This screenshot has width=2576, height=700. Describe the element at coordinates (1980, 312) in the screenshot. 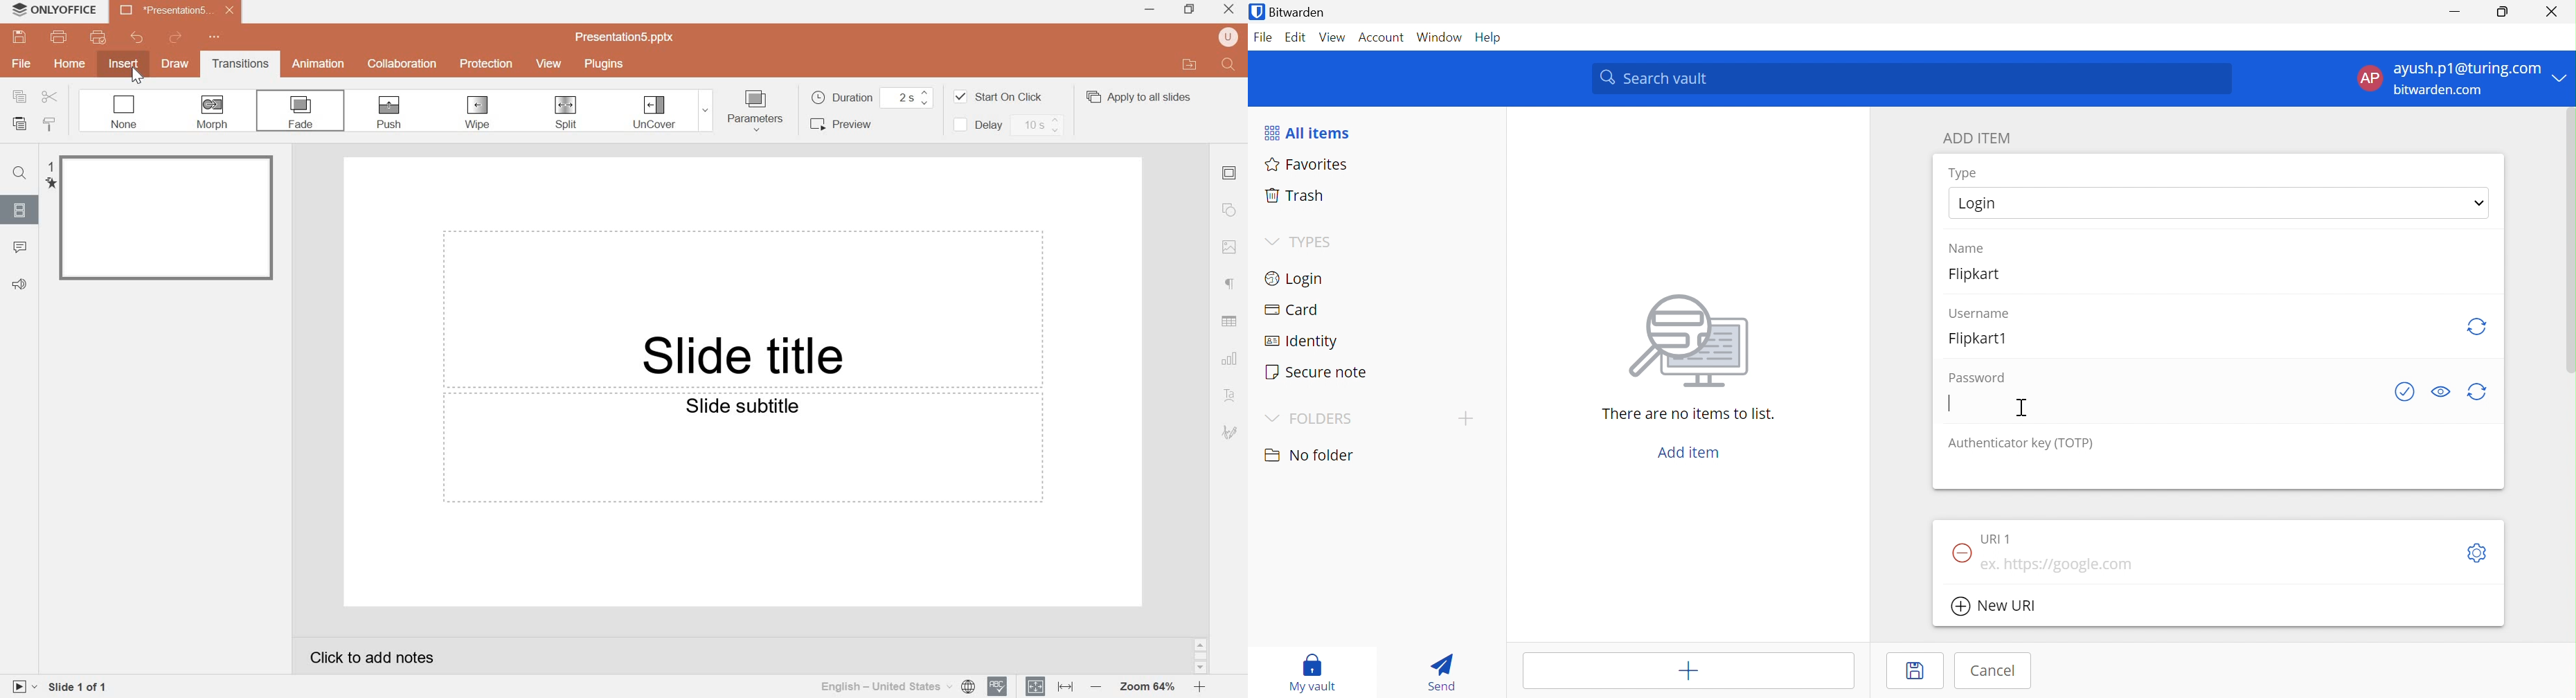

I see `Username` at that location.